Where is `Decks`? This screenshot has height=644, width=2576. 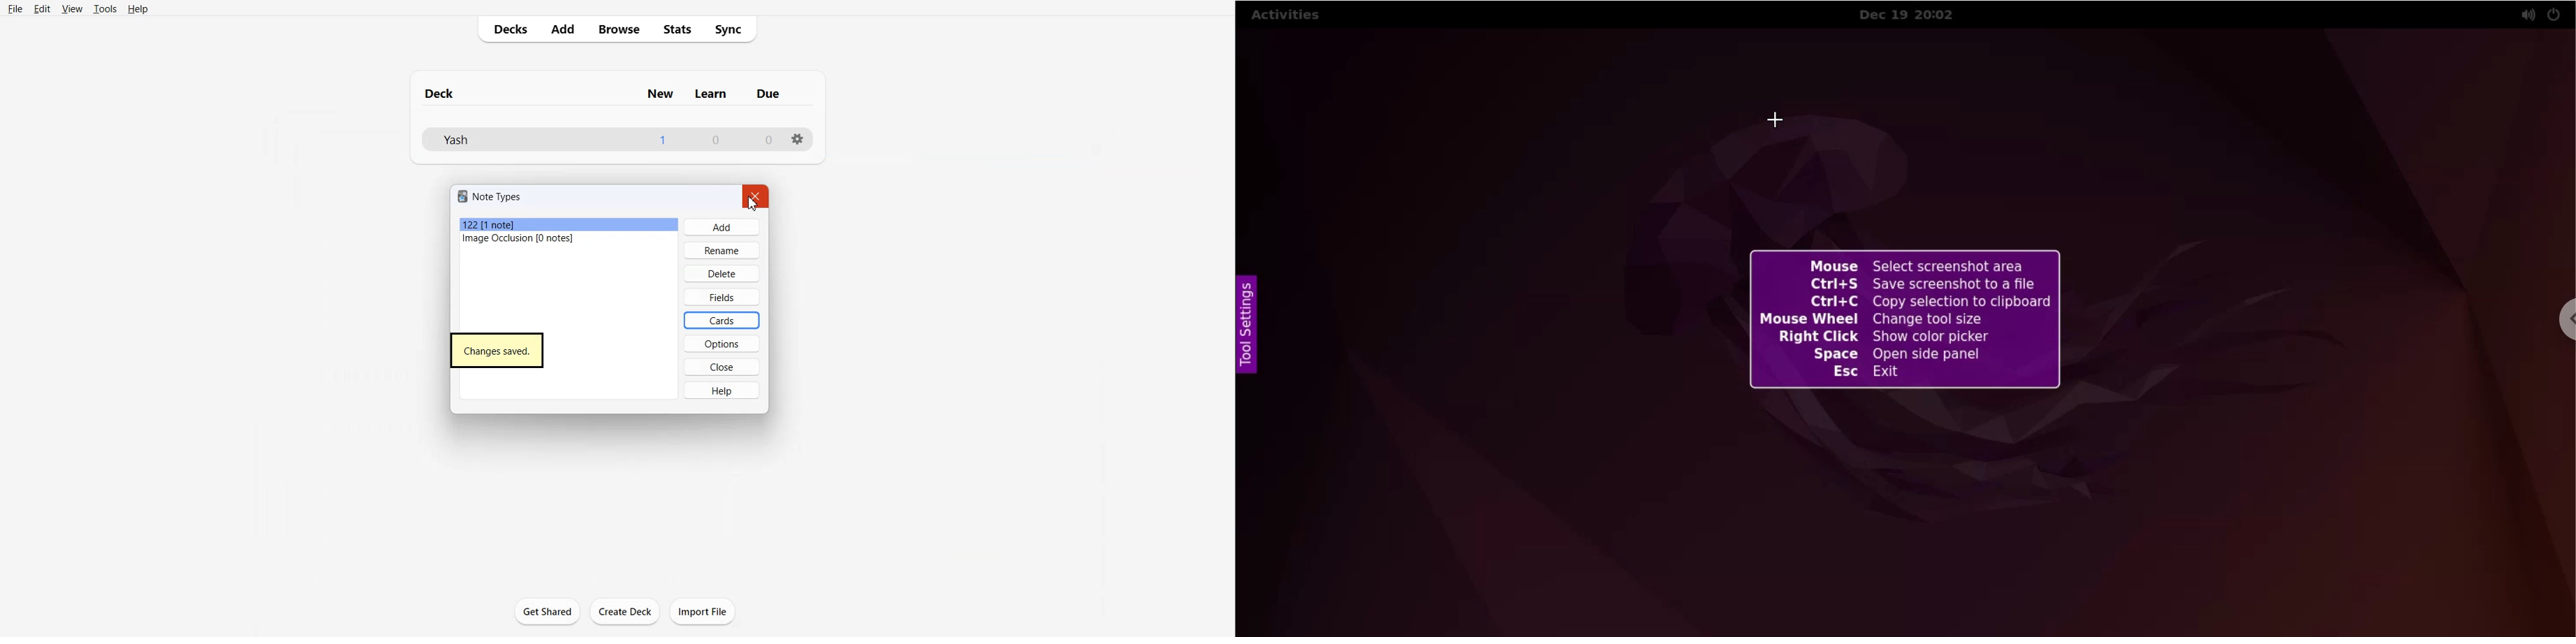
Decks is located at coordinates (508, 30).